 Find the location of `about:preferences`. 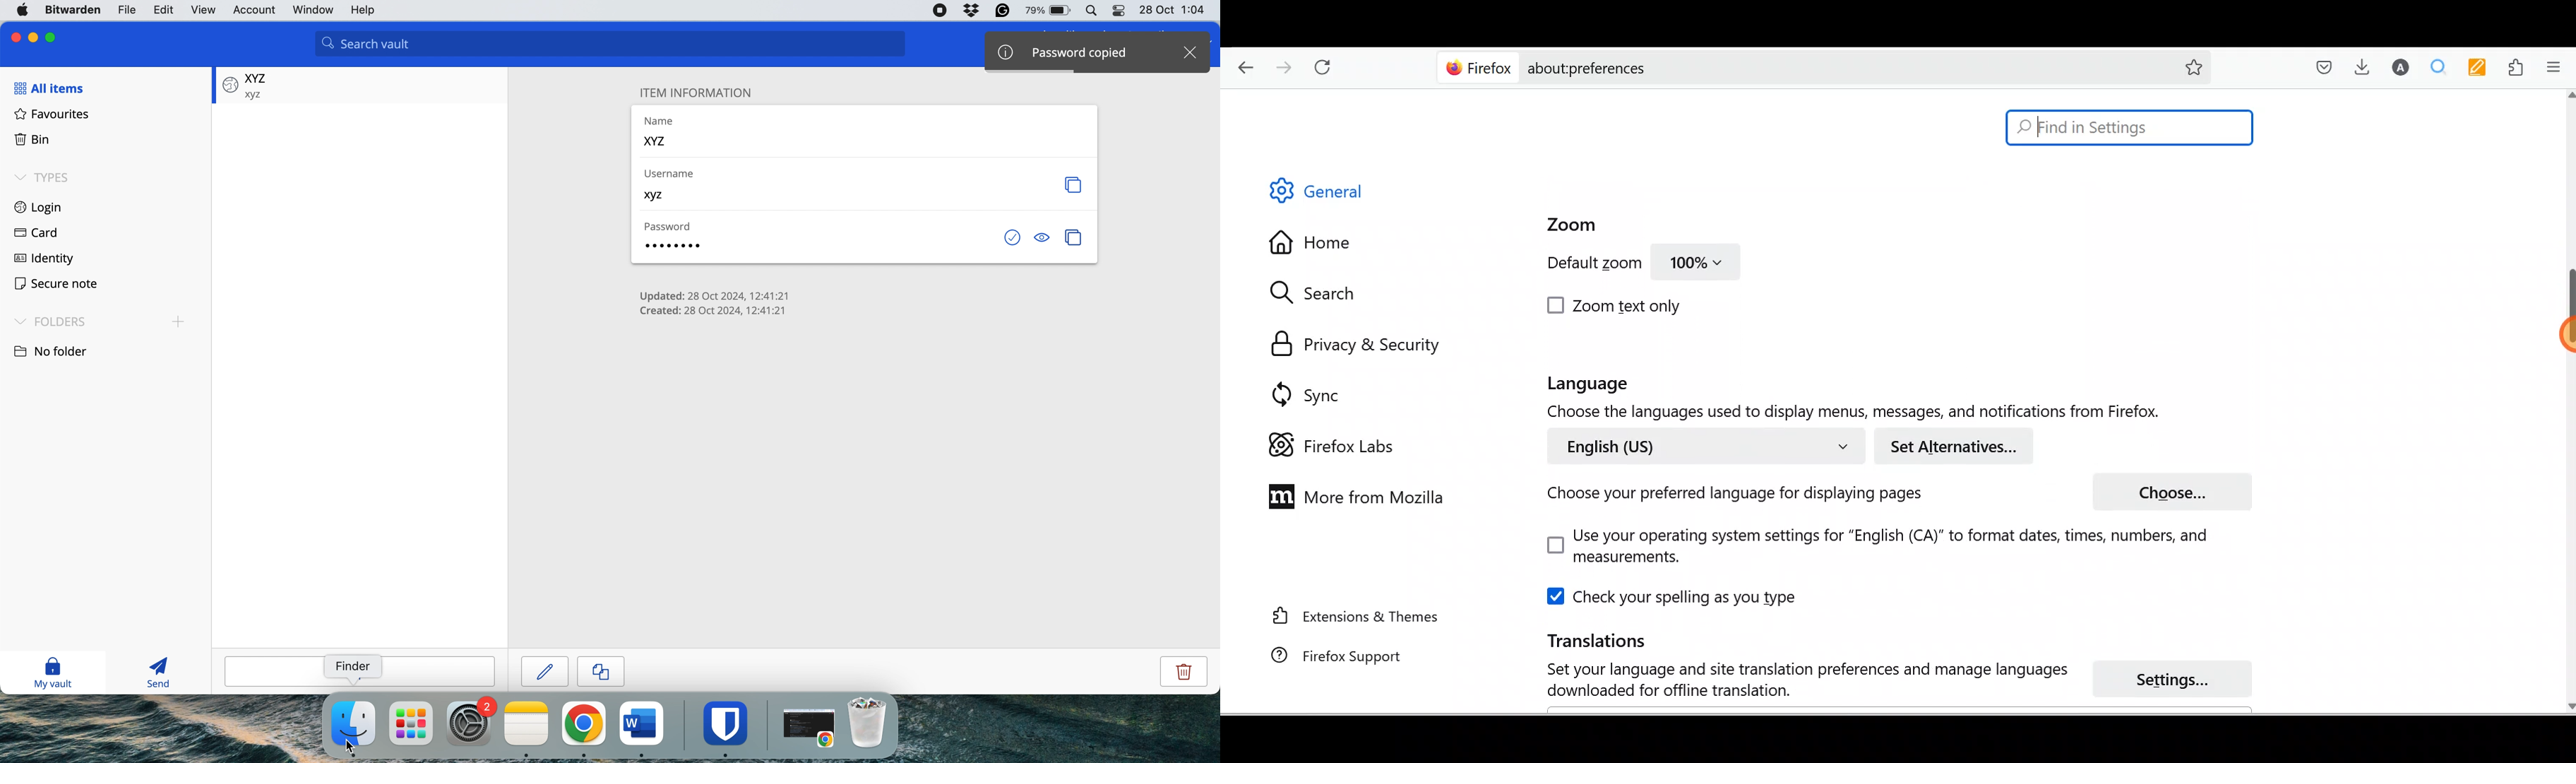

about:preferences is located at coordinates (1784, 66).